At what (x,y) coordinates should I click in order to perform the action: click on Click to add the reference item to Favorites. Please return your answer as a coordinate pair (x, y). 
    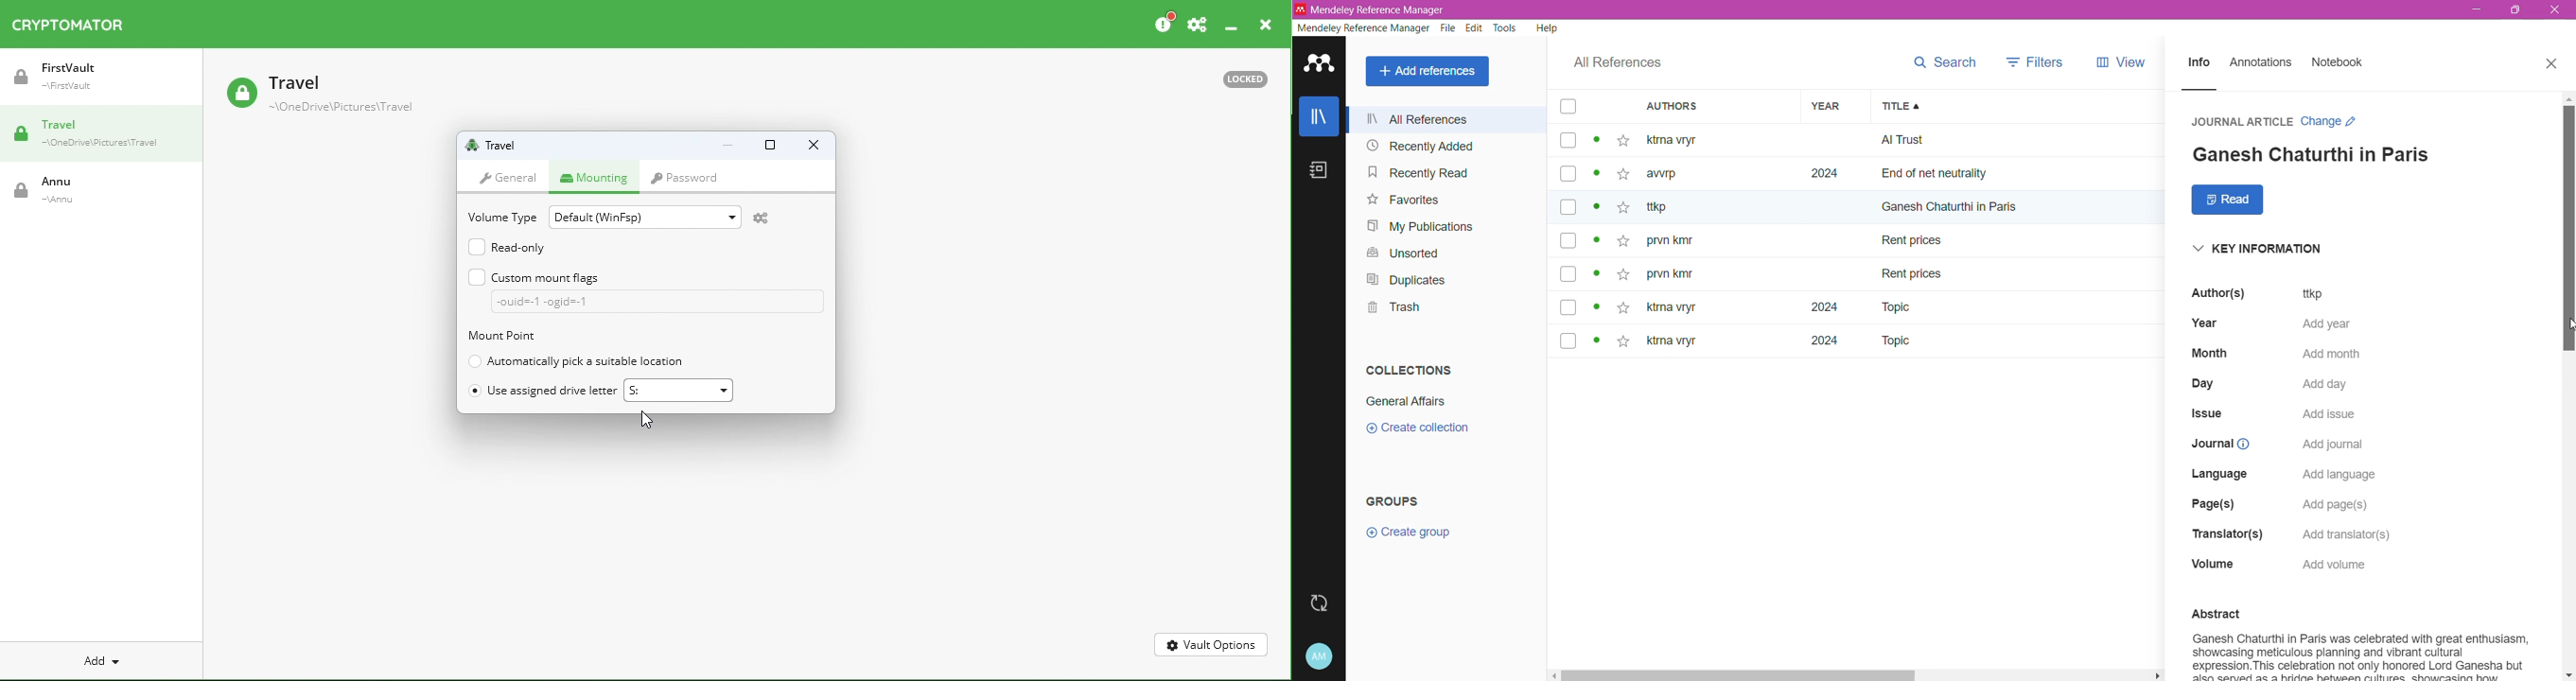
    Looking at the image, I should click on (1627, 241).